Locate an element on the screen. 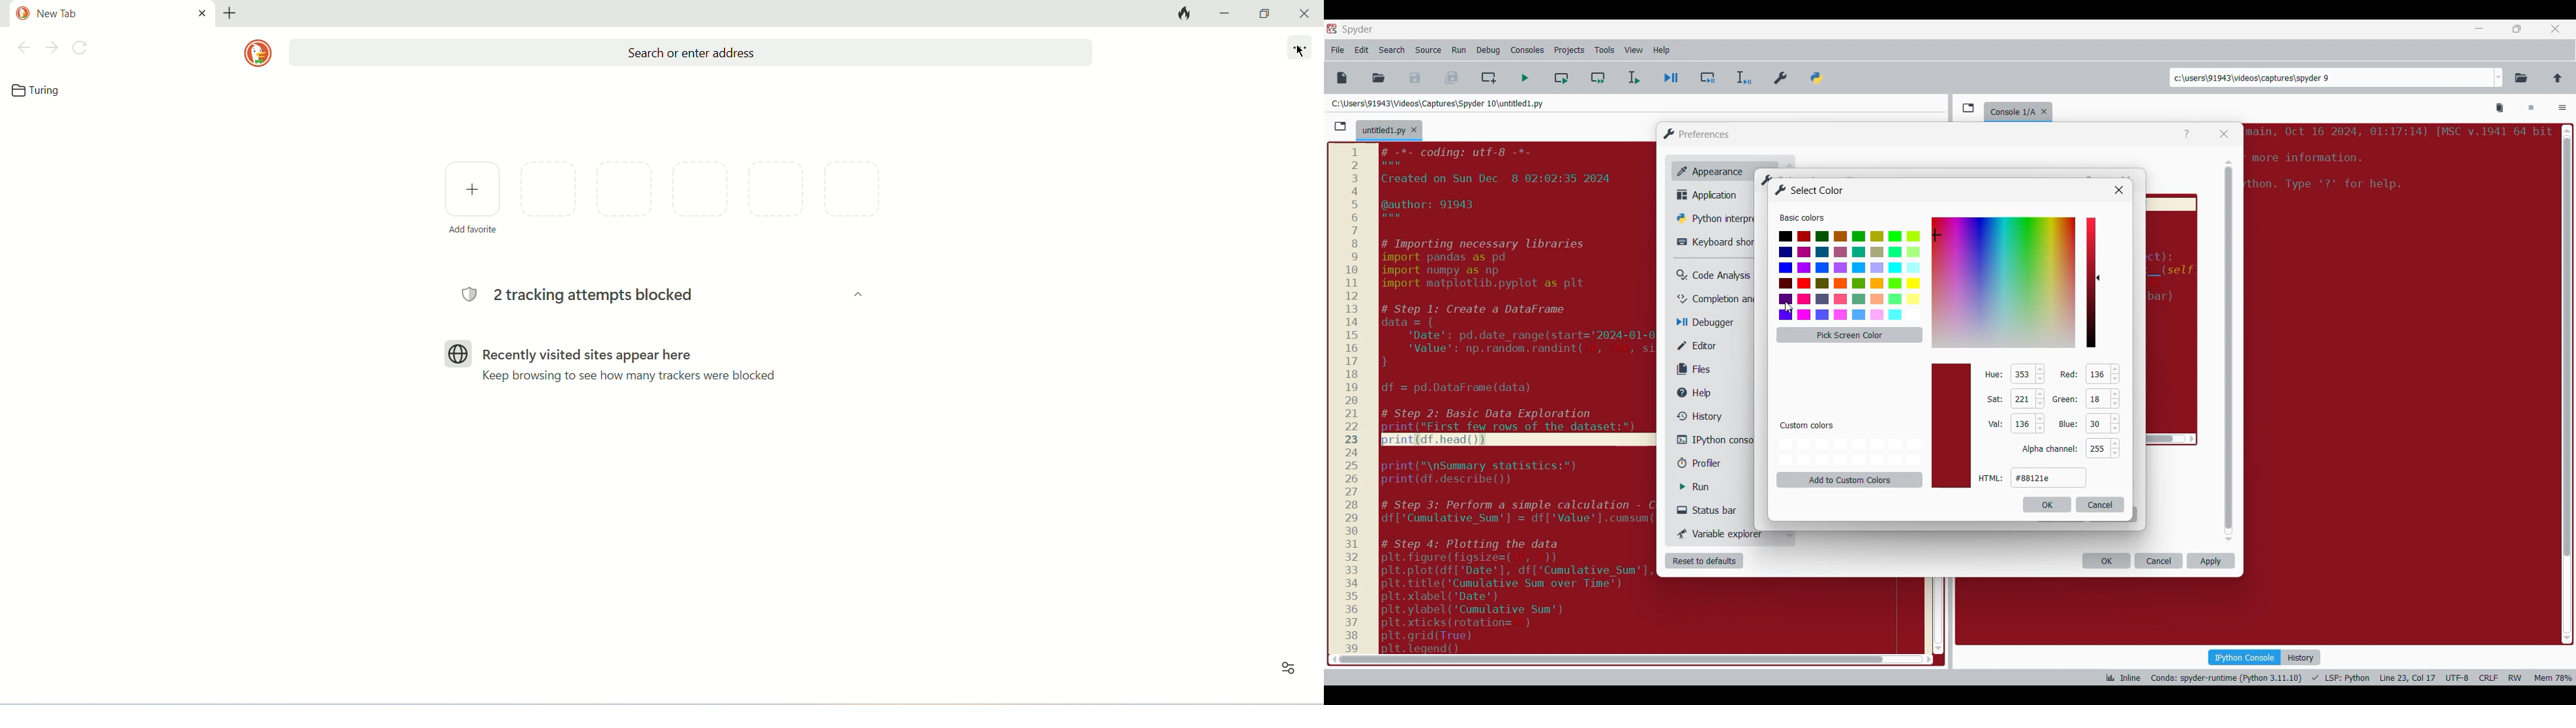 This screenshot has width=2576, height=728. History is located at coordinates (2301, 657).